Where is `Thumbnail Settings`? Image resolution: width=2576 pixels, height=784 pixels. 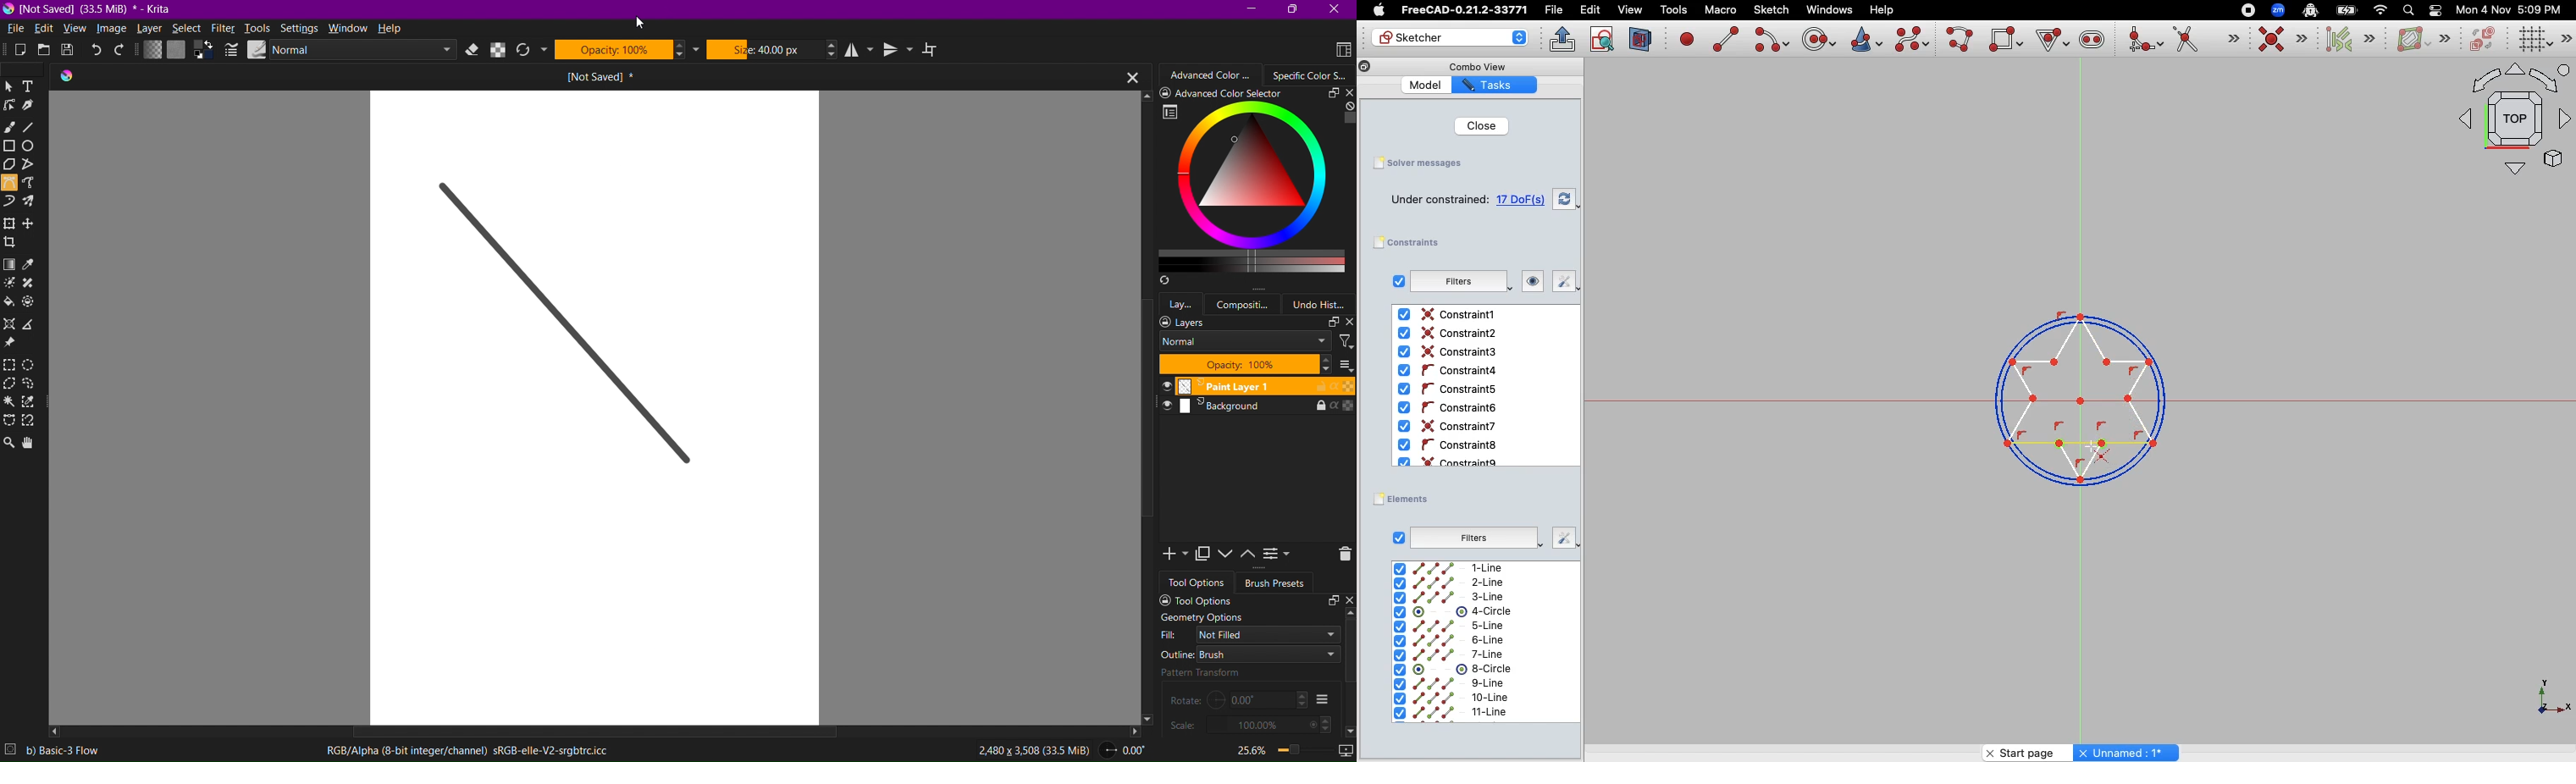
Thumbnail Settings is located at coordinates (1345, 365).